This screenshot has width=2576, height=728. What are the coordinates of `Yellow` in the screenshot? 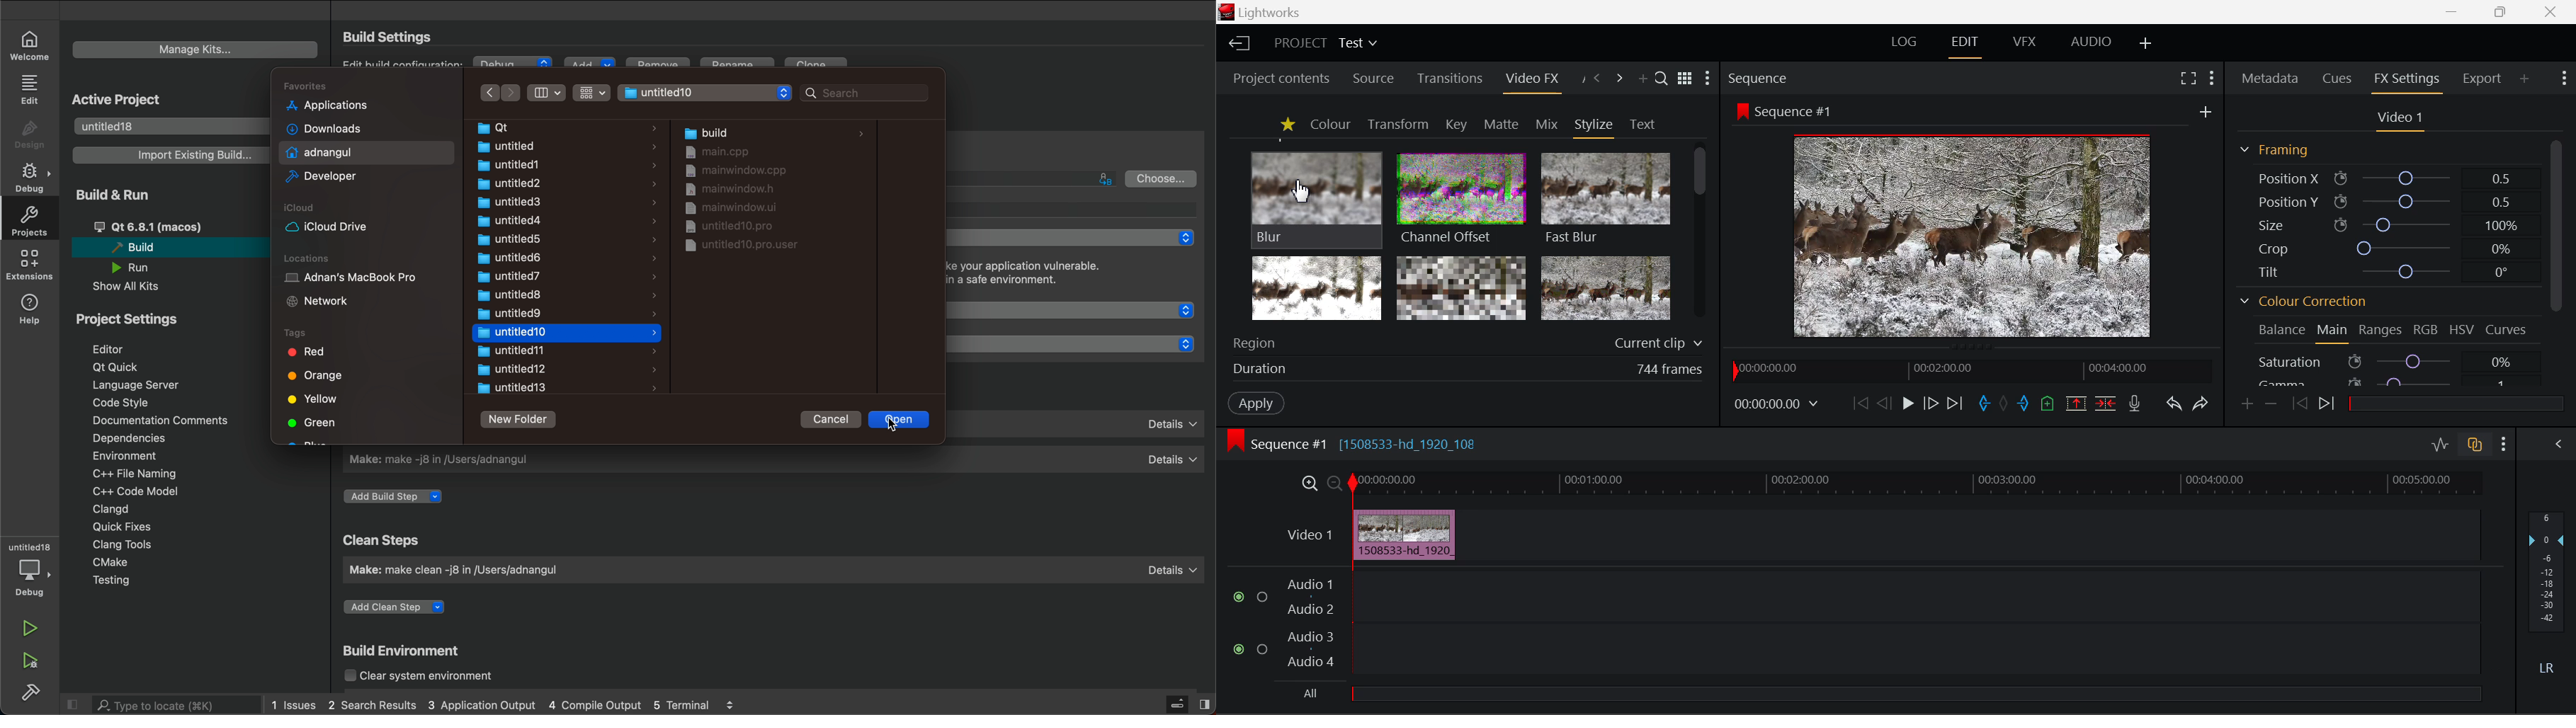 It's located at (316, 398).